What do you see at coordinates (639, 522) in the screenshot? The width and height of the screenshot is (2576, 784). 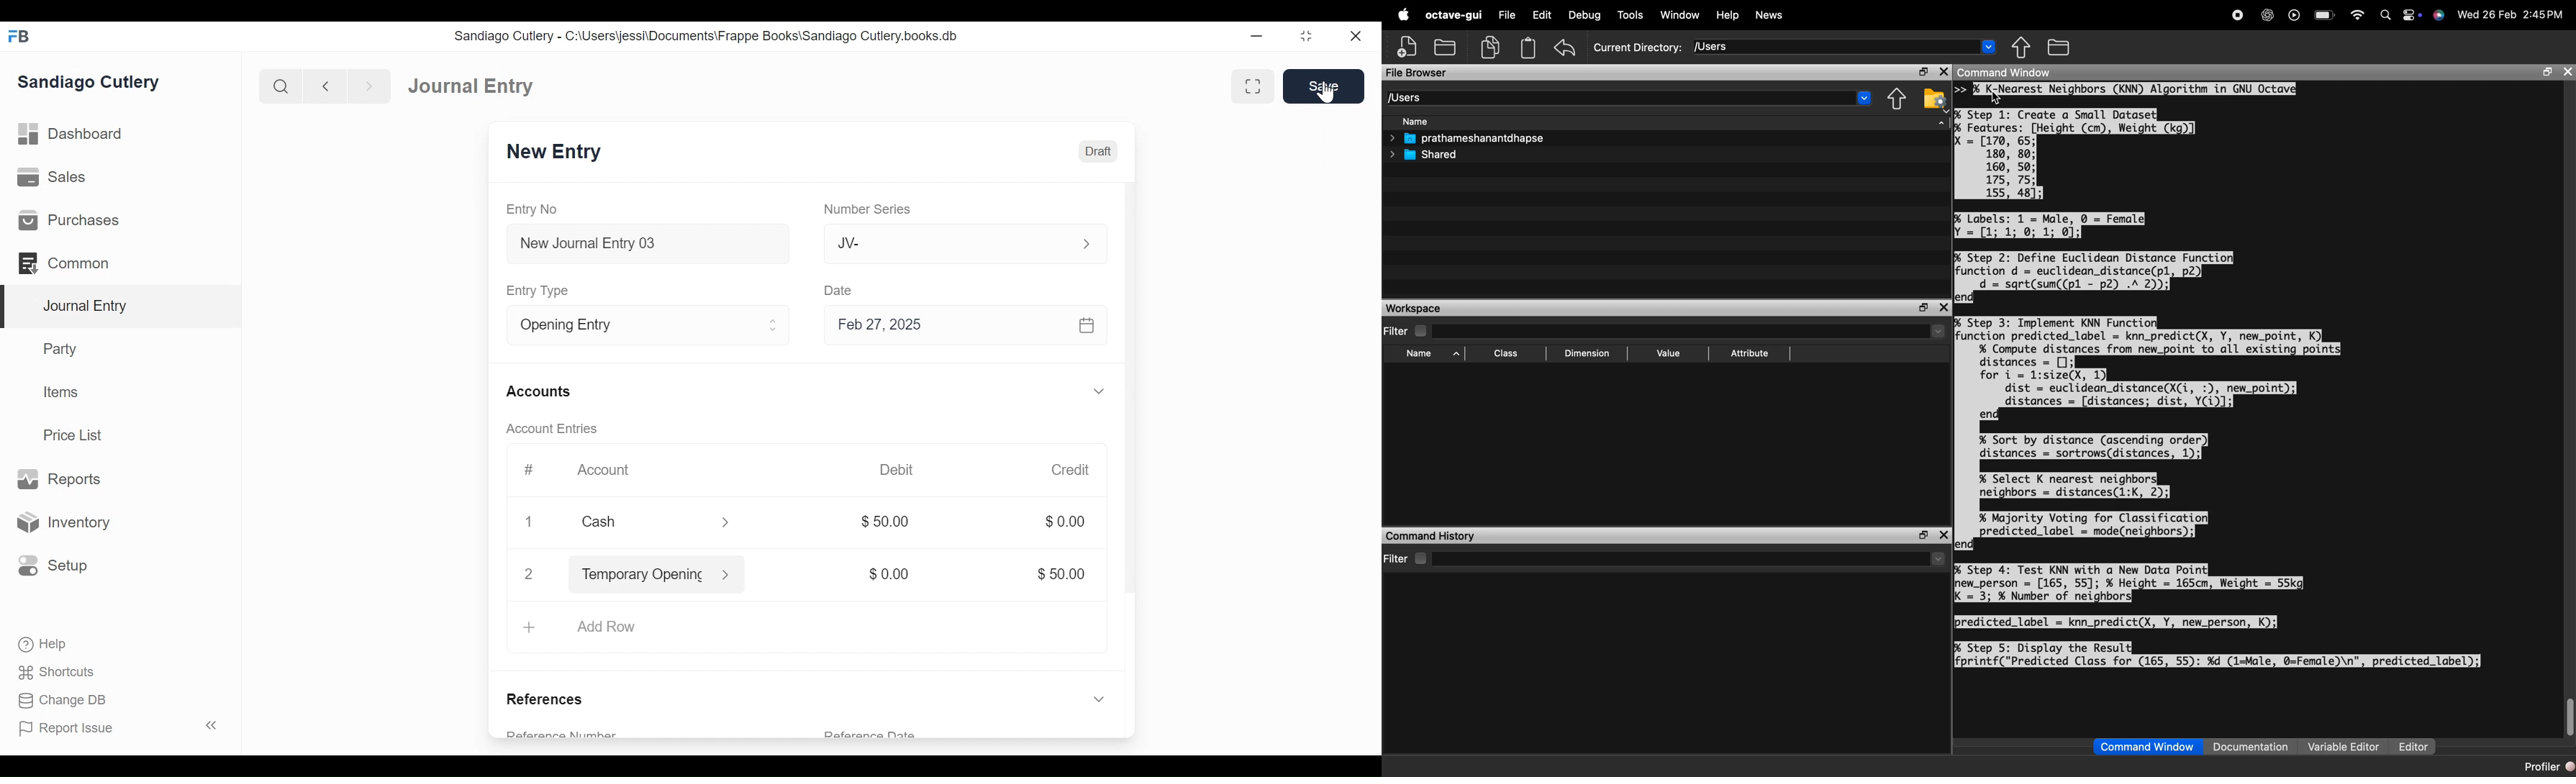 I see `Cash` at bounding box center [639, 522].